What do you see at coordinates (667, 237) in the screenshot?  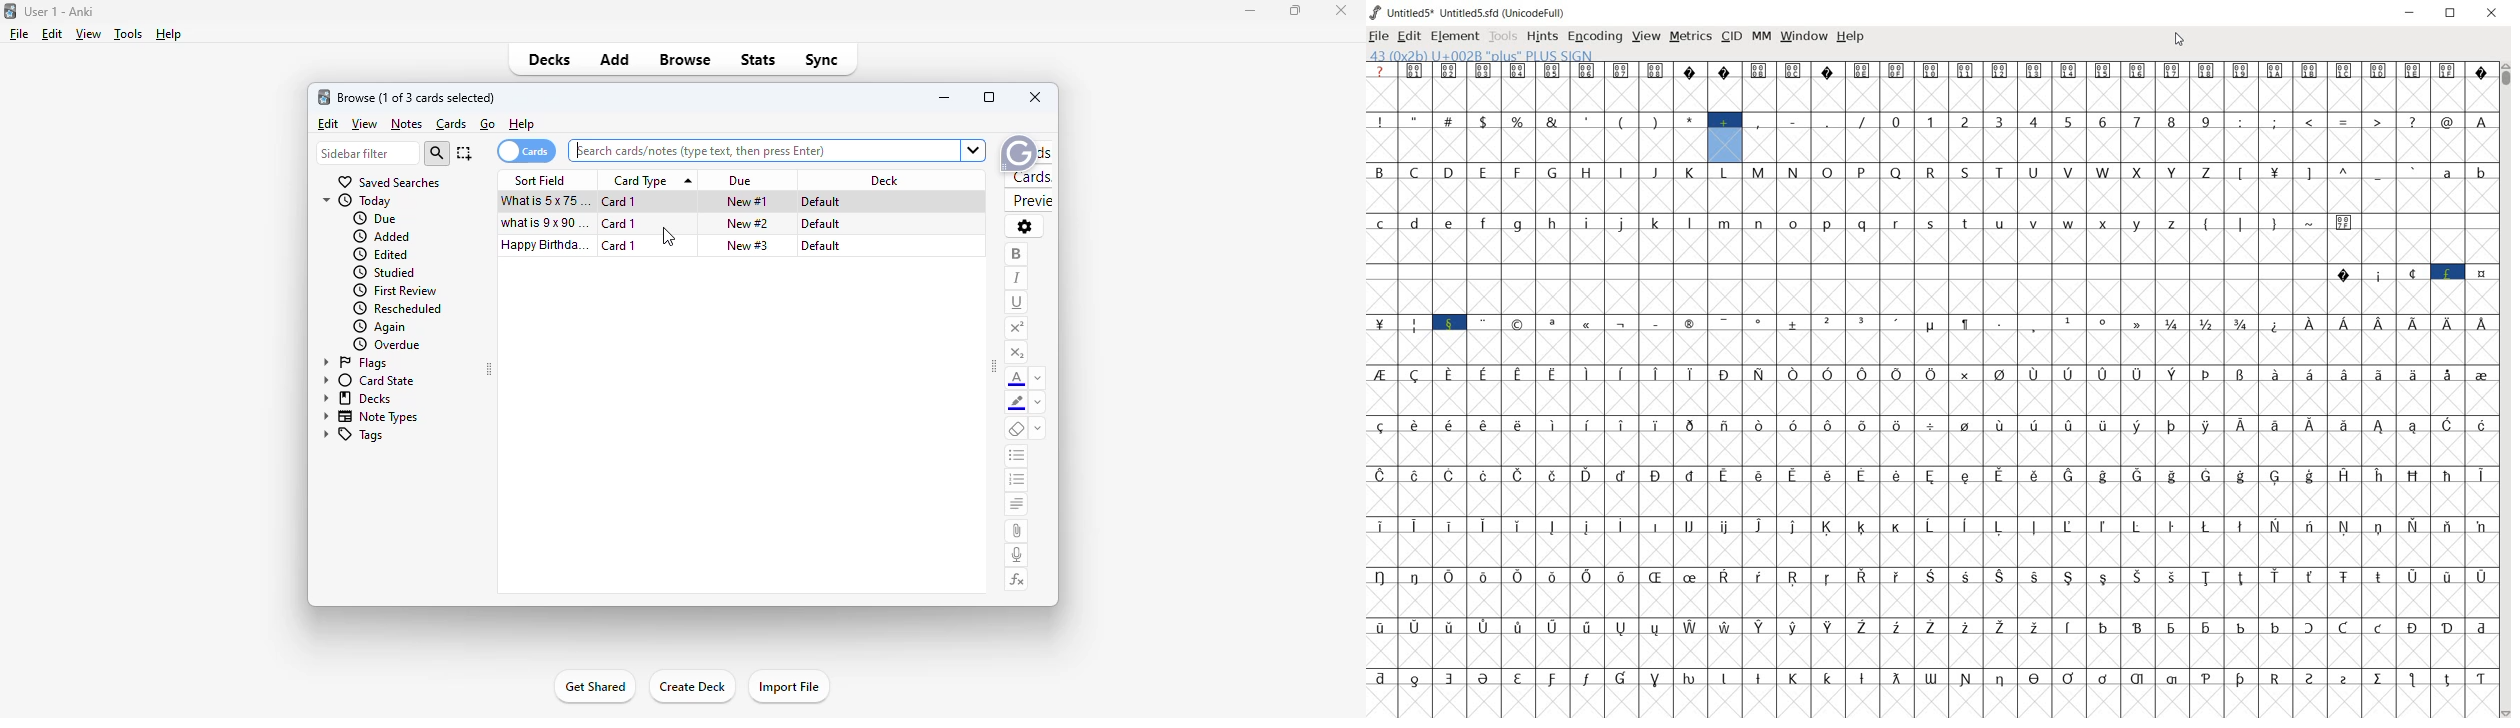 I see `cursor` at bounding box center [667, 237].